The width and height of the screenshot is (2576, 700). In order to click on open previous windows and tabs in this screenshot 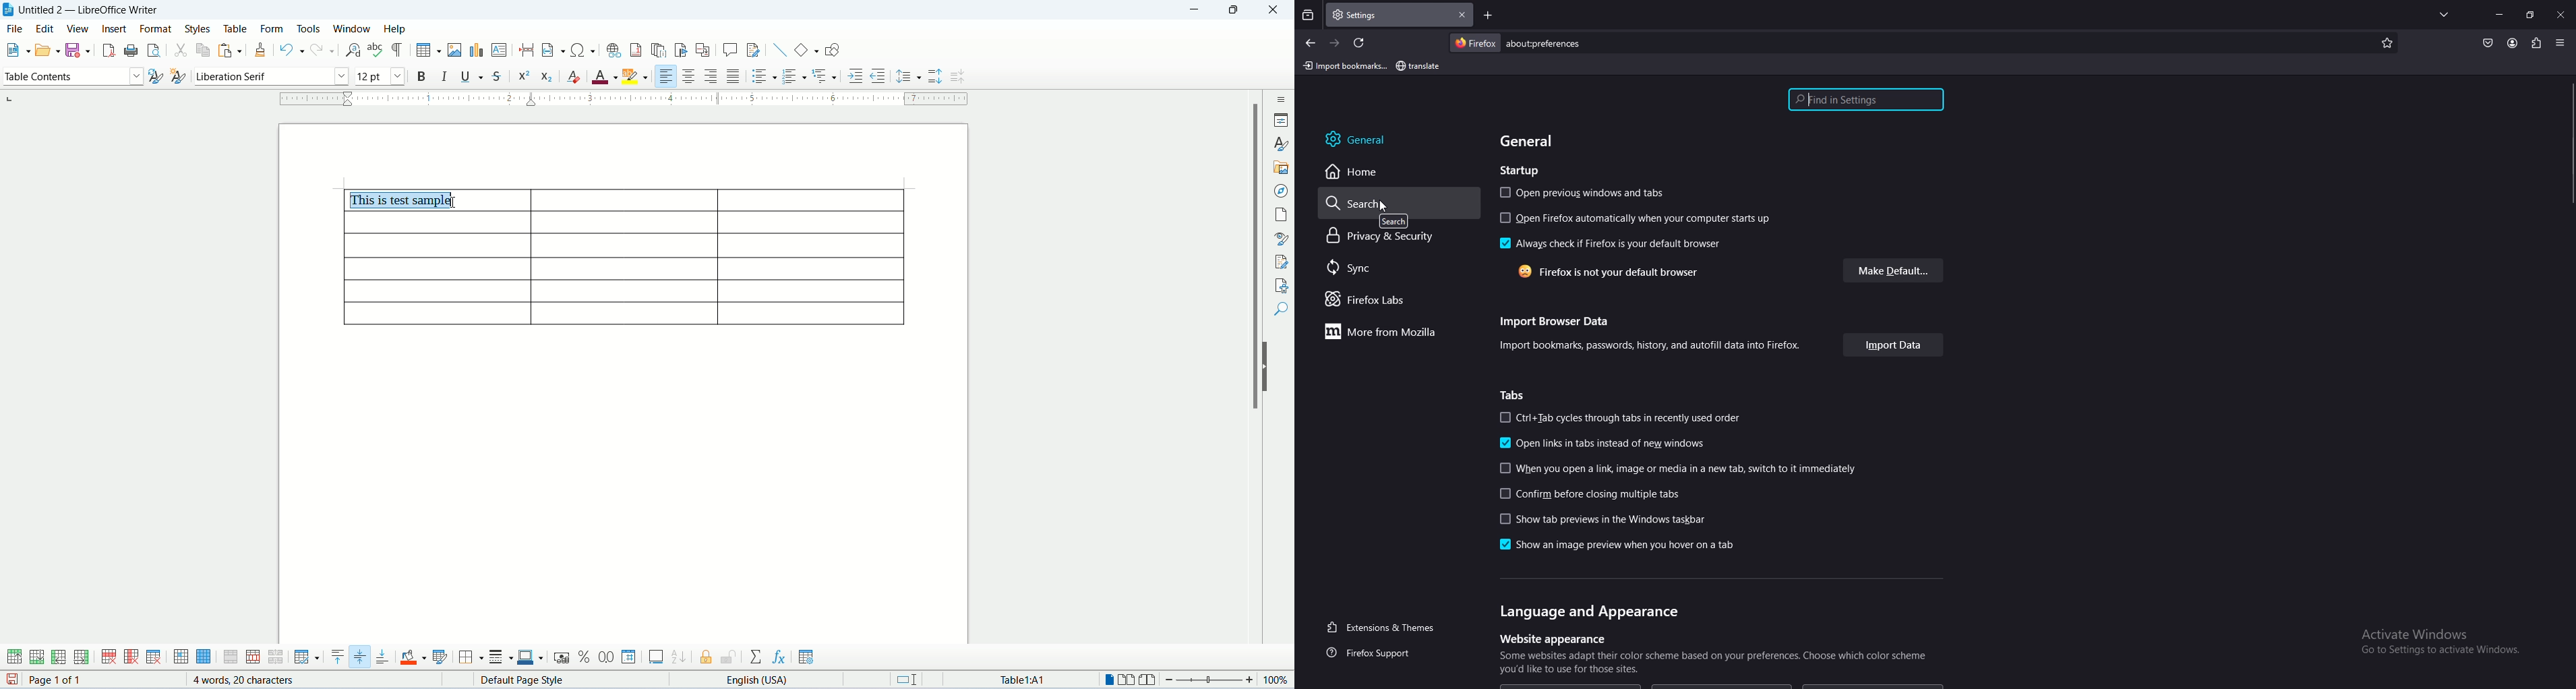, I will do `click(1581, 193)`.